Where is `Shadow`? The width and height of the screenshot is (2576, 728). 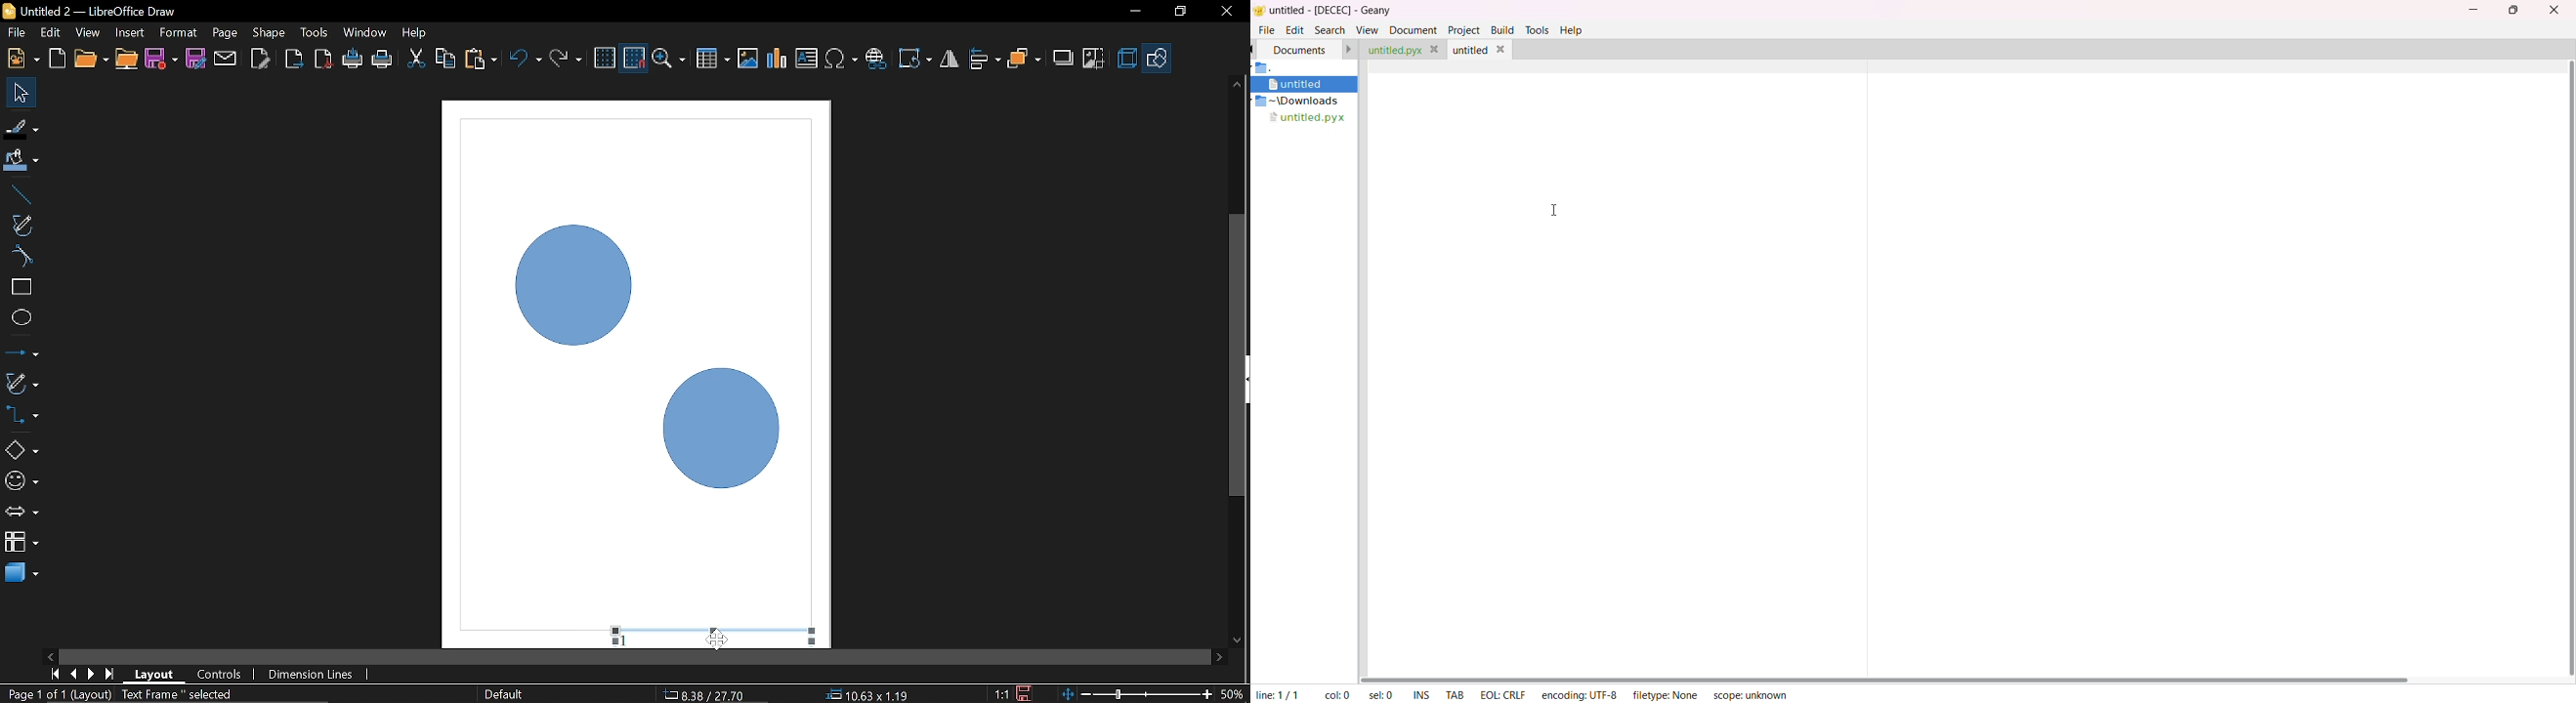
Shadow is located at coordinates (1064, 61).